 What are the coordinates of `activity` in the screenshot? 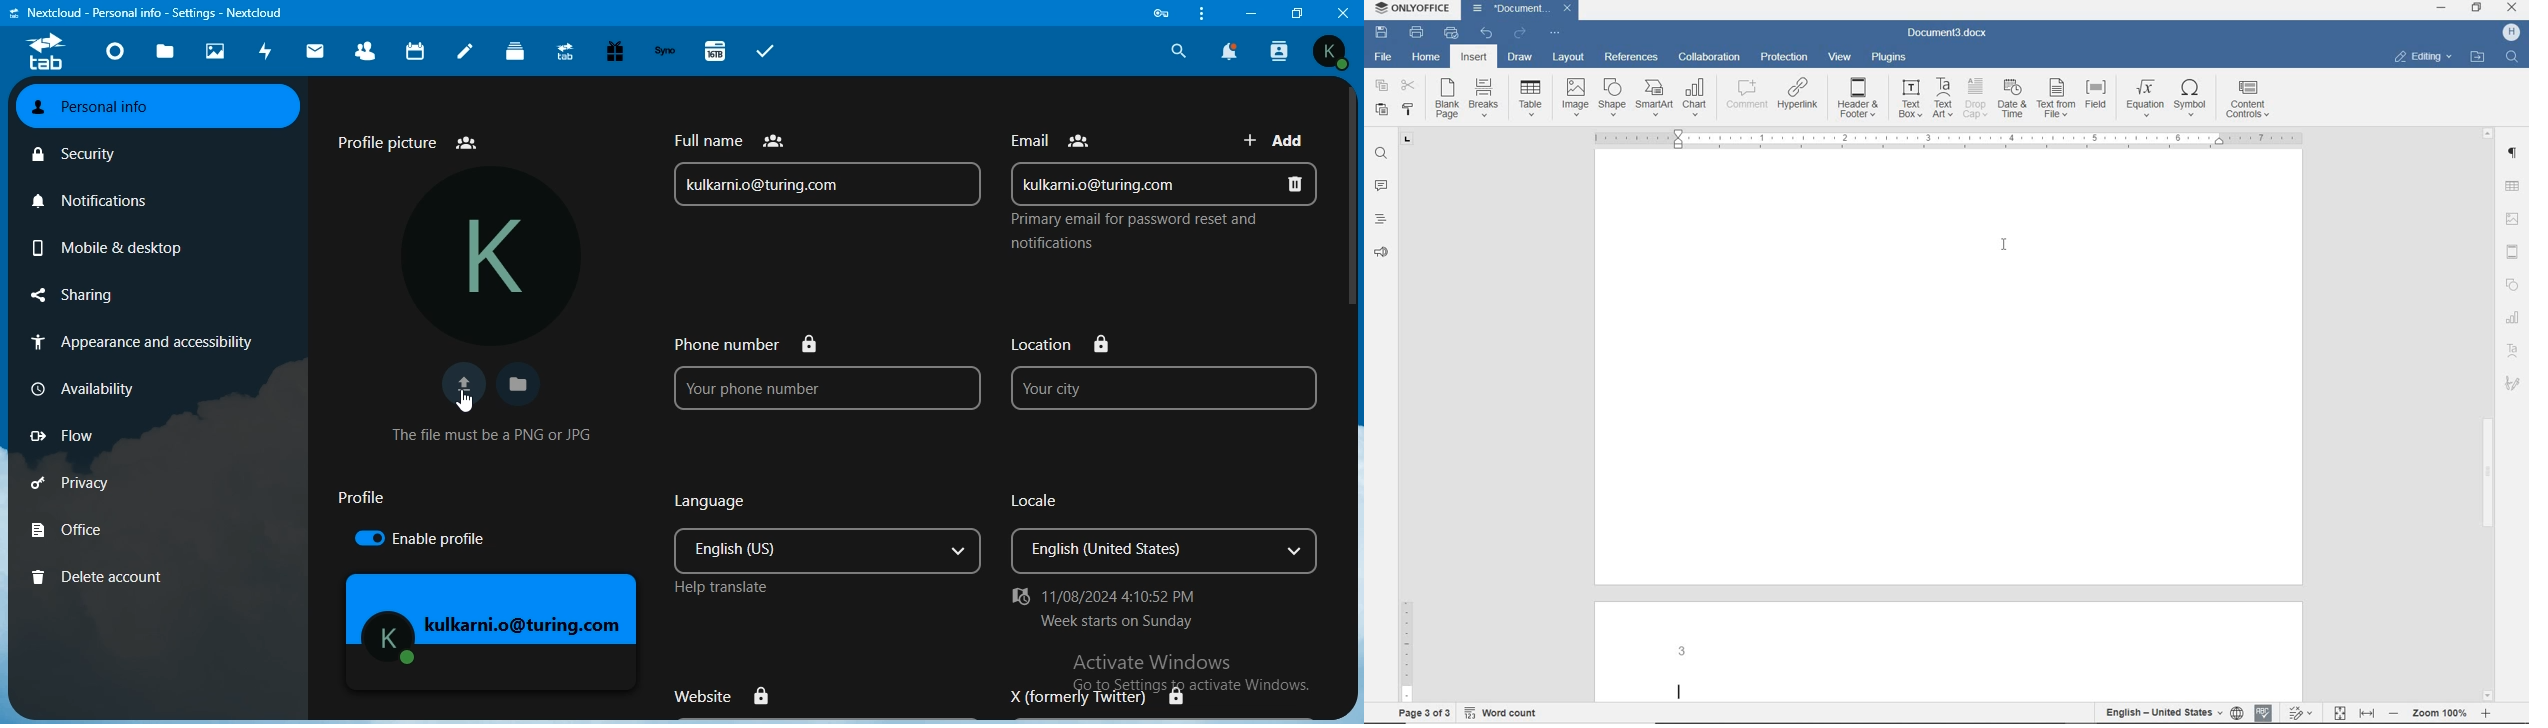 It's located at (264, 52).